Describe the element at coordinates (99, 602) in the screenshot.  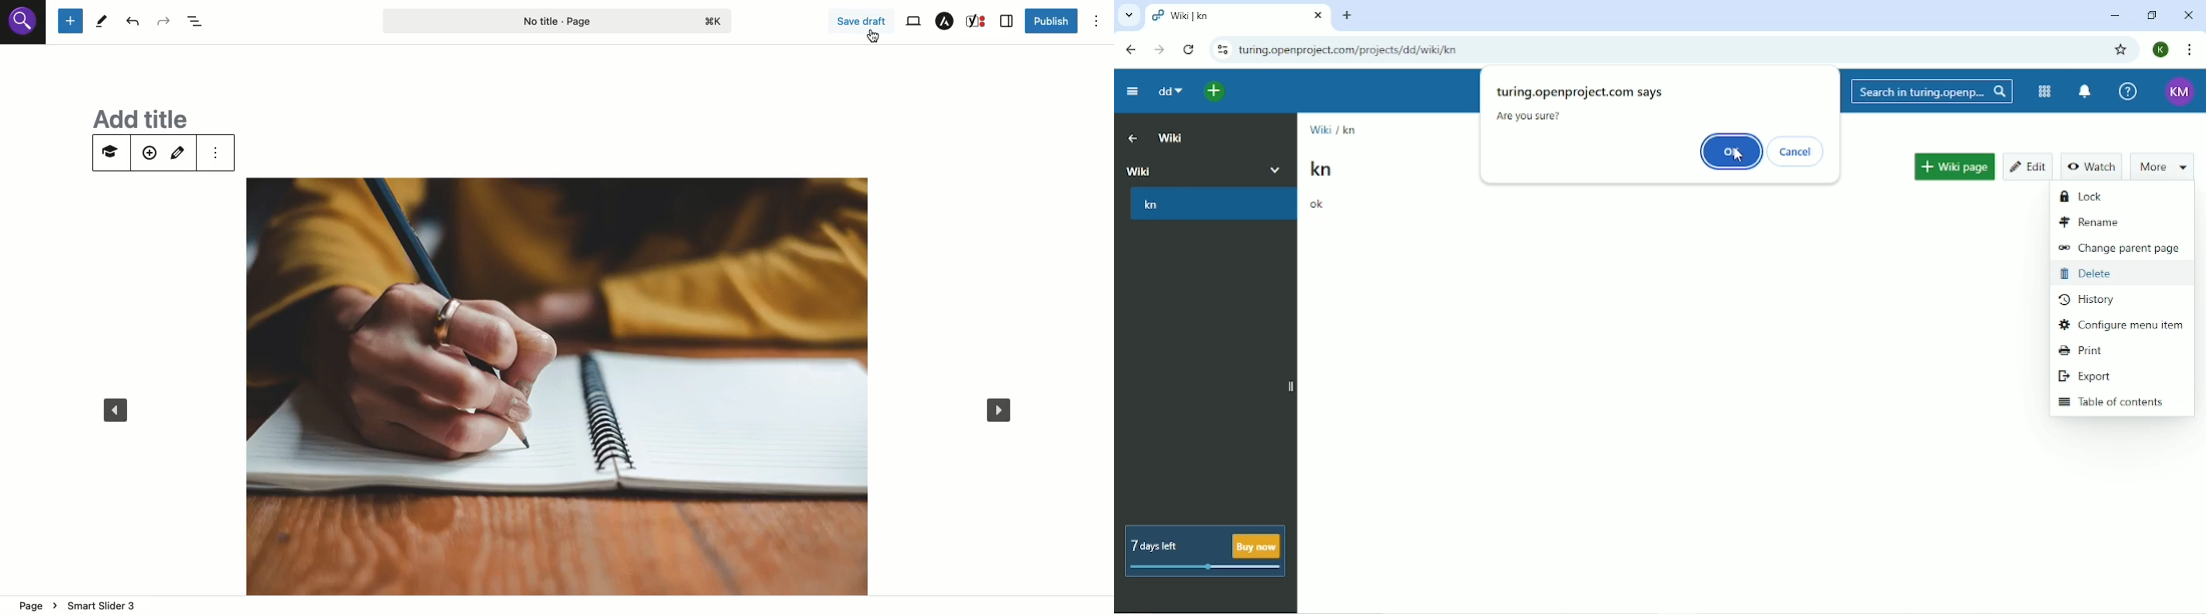
I see `smart slider 3` at that location.